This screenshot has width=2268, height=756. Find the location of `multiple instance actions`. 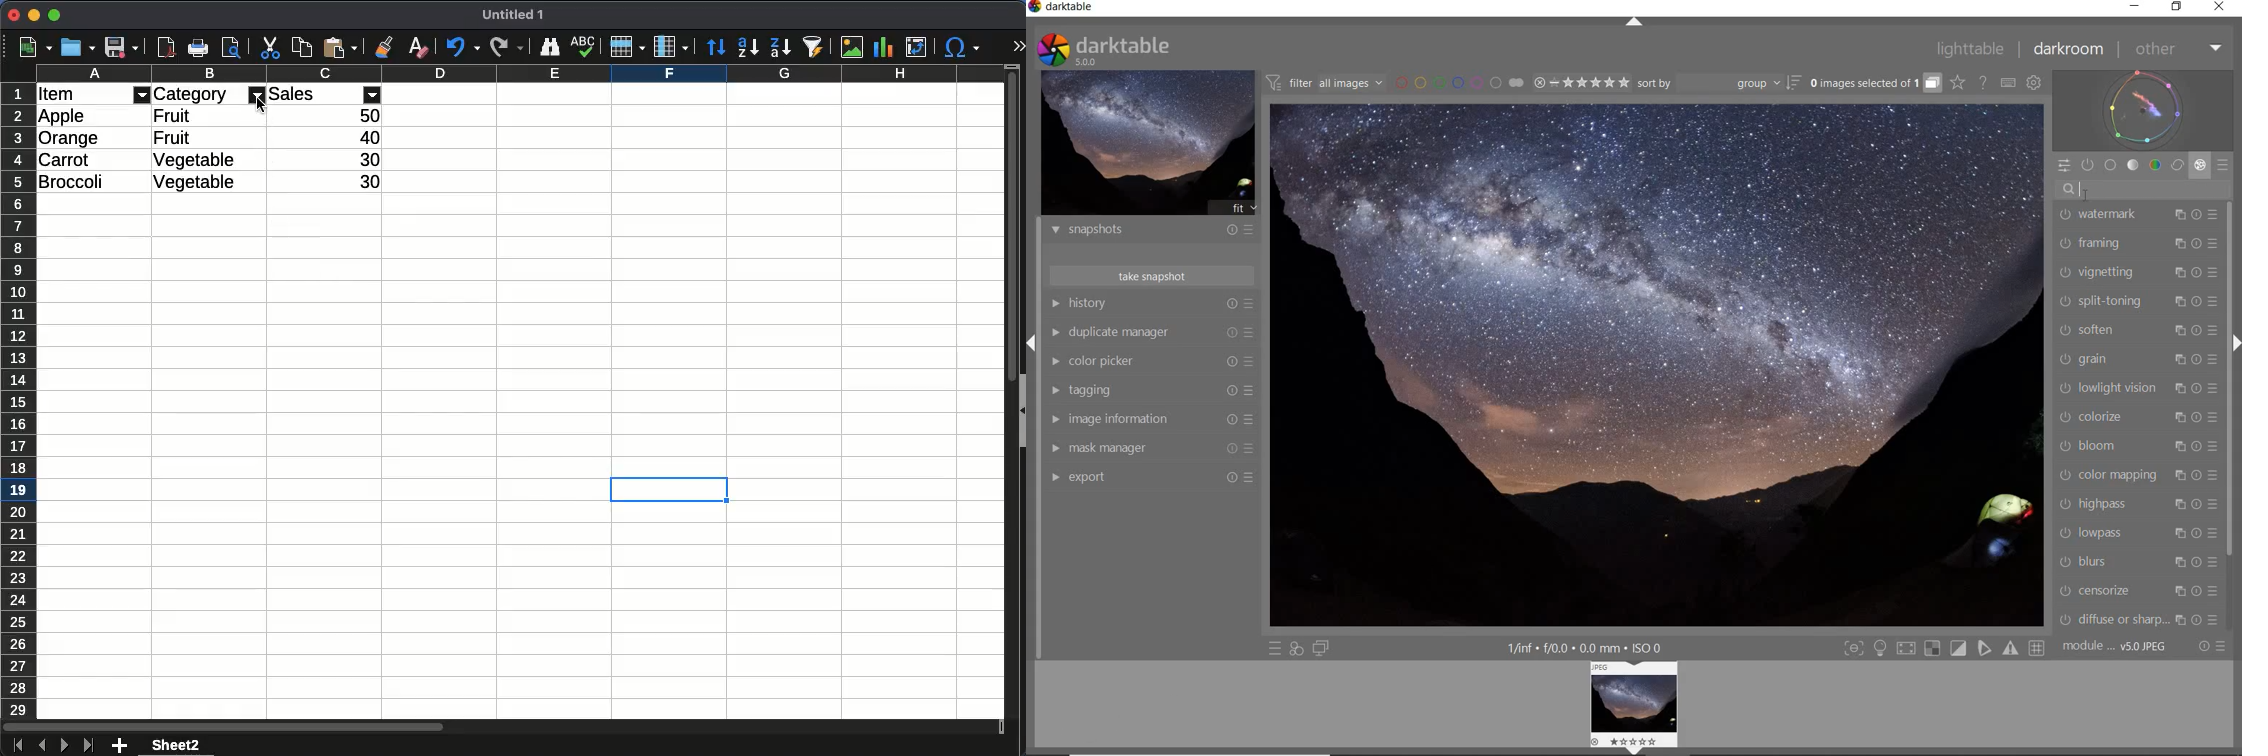

multiple instance actions is located at coordinates (2180, 358).